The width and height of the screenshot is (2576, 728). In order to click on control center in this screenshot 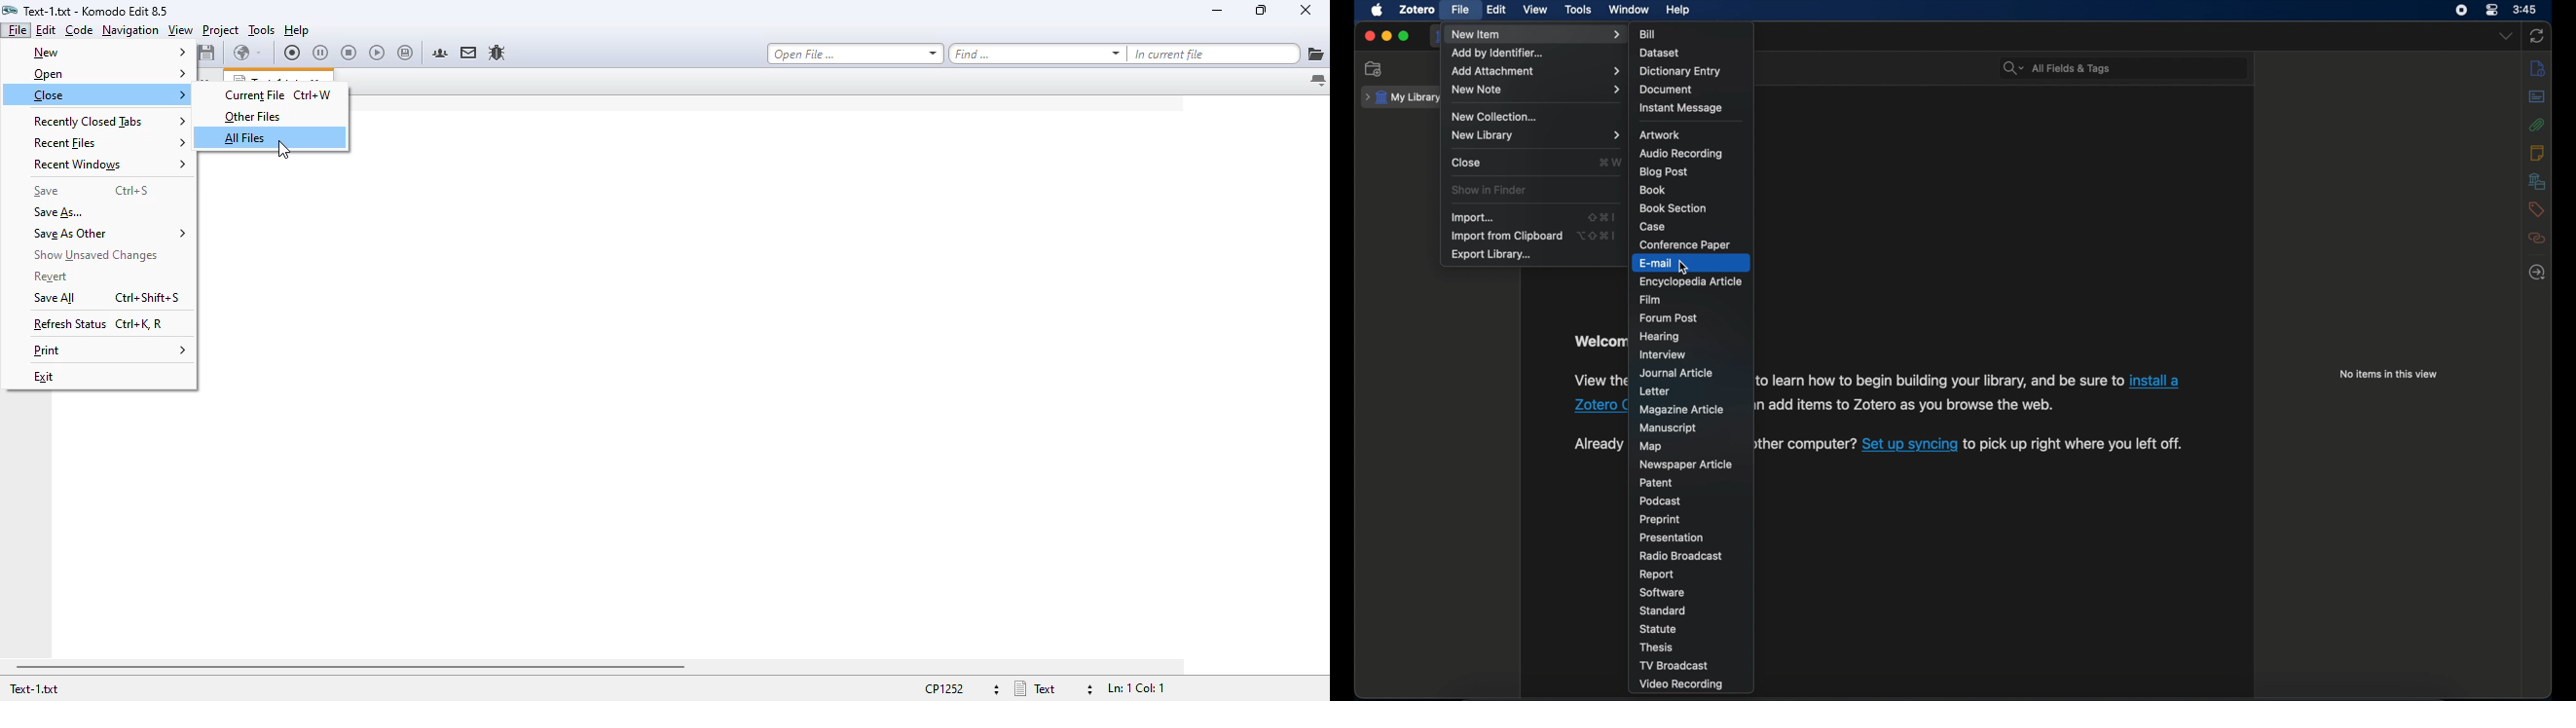, I will do `click(2492, 10)`.